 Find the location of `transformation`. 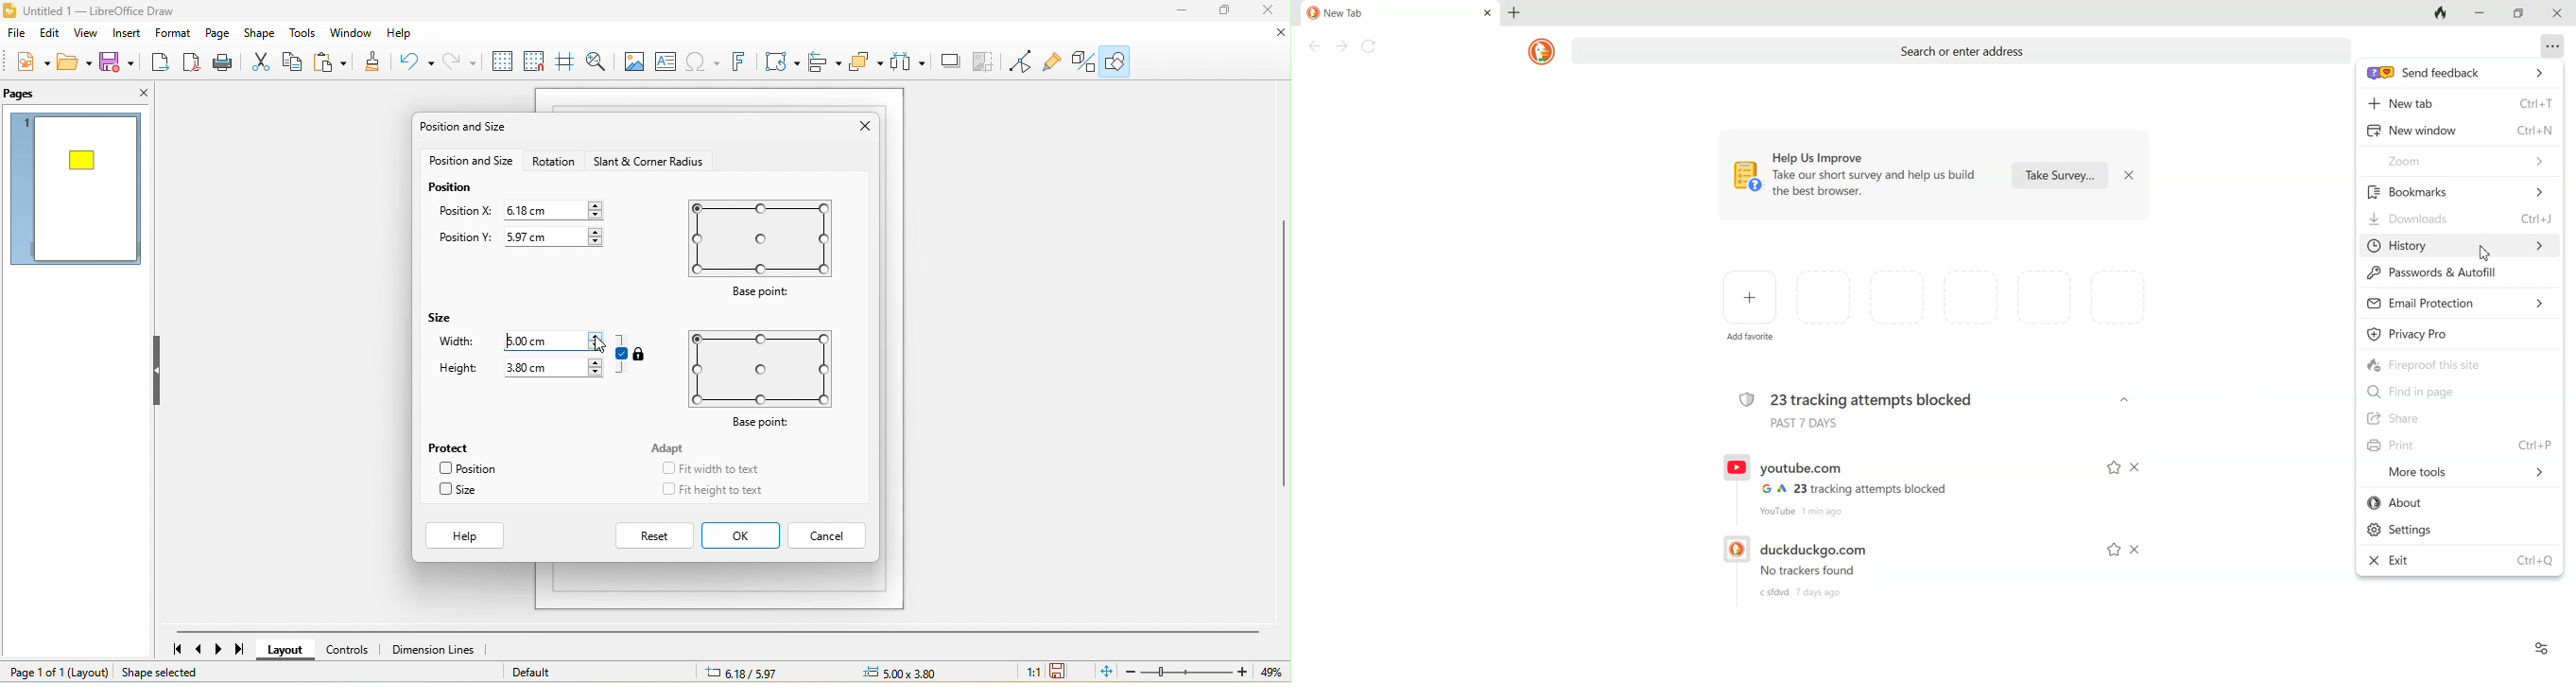

transformation is located at coordinates (779, 61).